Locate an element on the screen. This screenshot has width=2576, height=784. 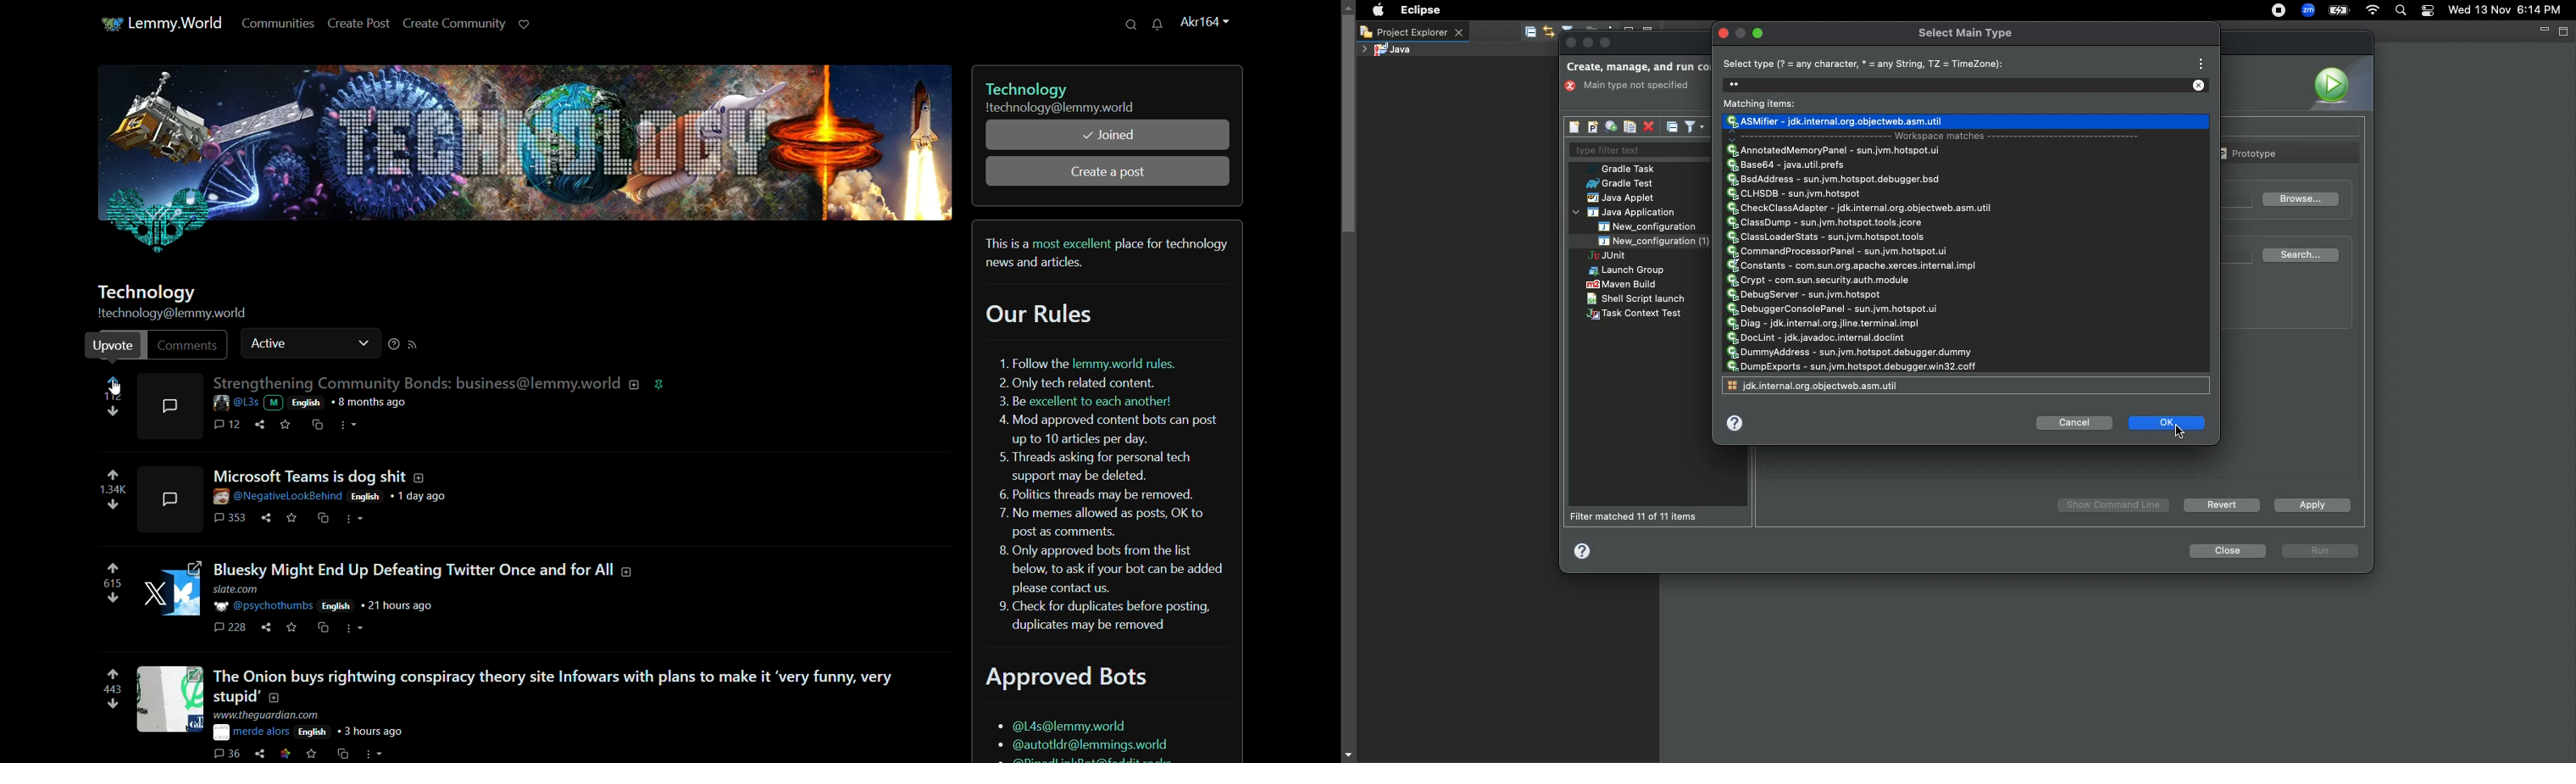
joined is located at coordinates (1107, 136).